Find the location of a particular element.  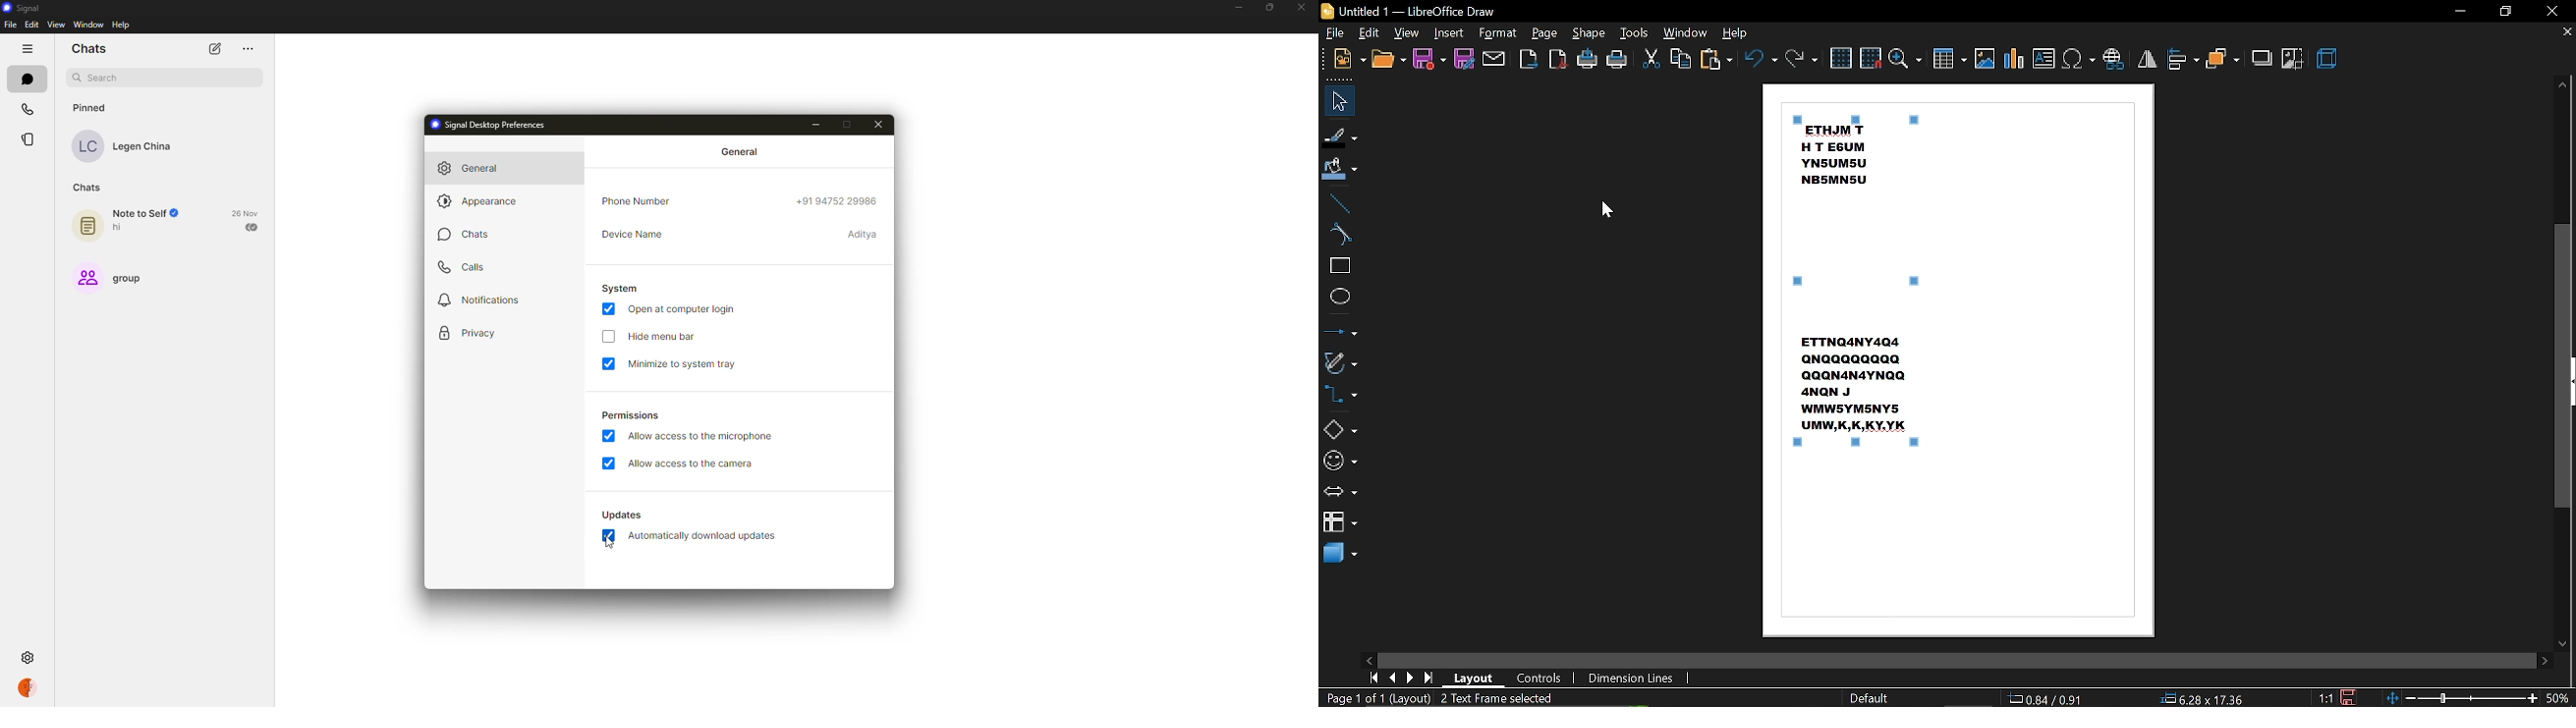

6.20x17.36 is located at coordinates (2209, 699).